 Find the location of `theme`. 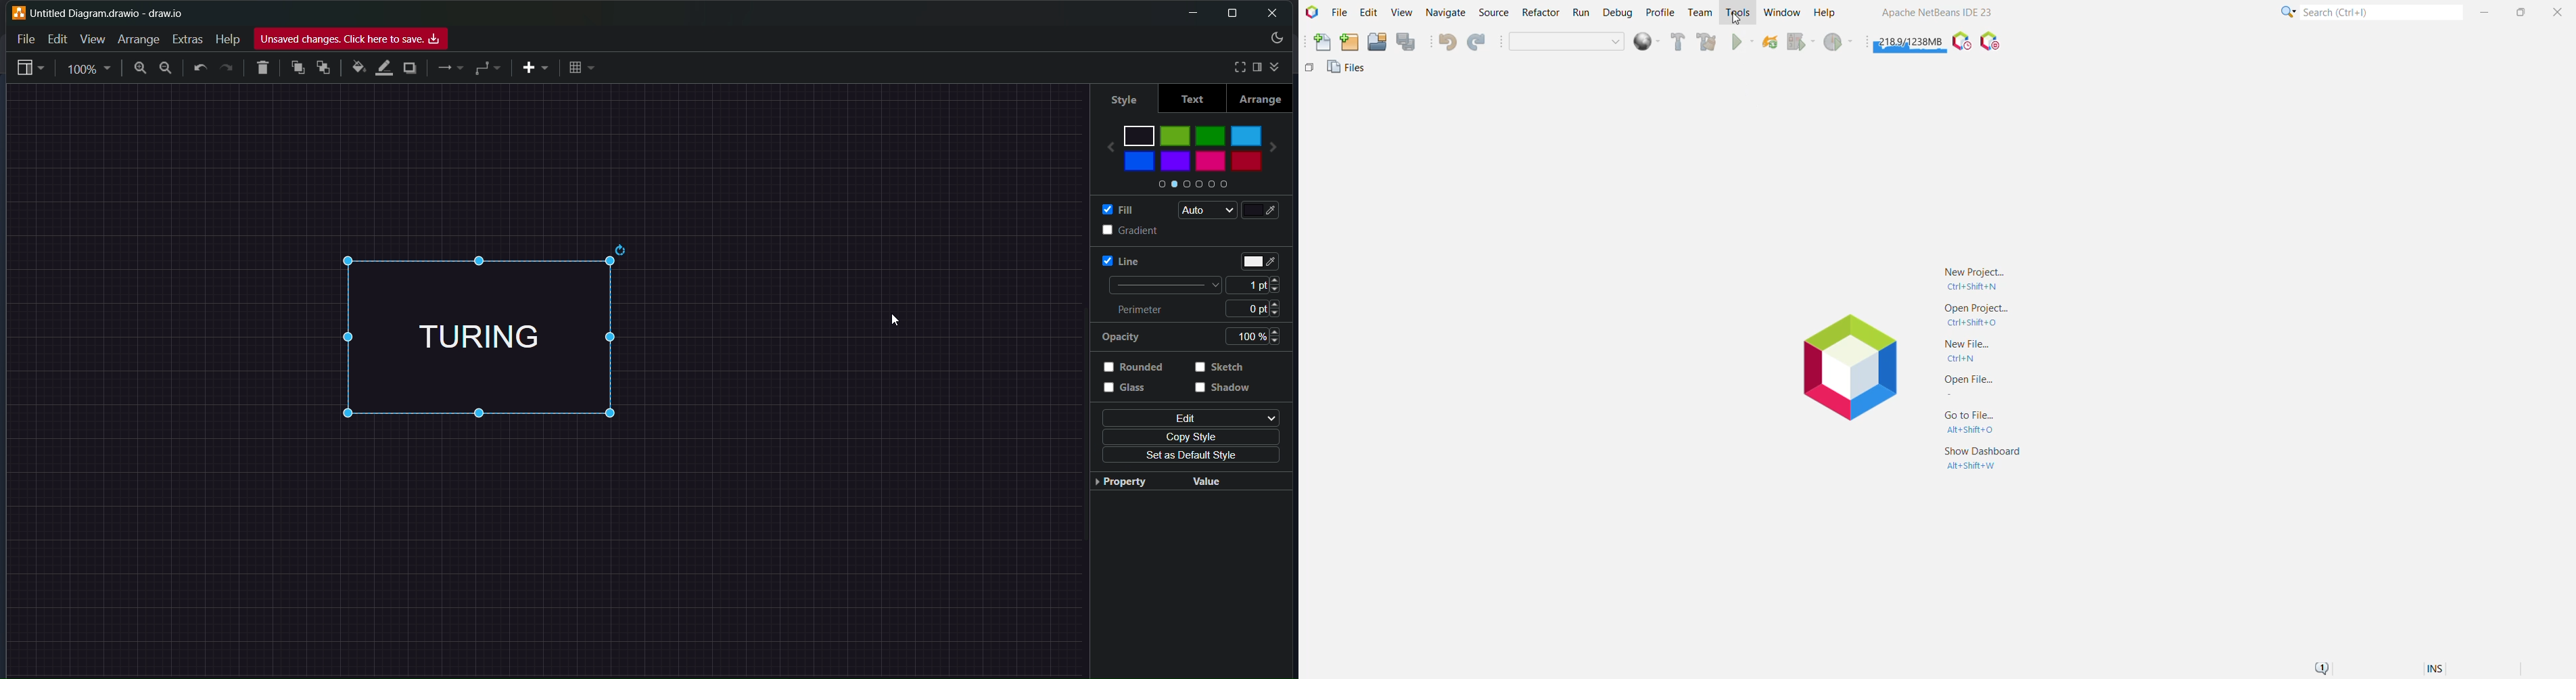

theme is located at coordinates (1275, 40).